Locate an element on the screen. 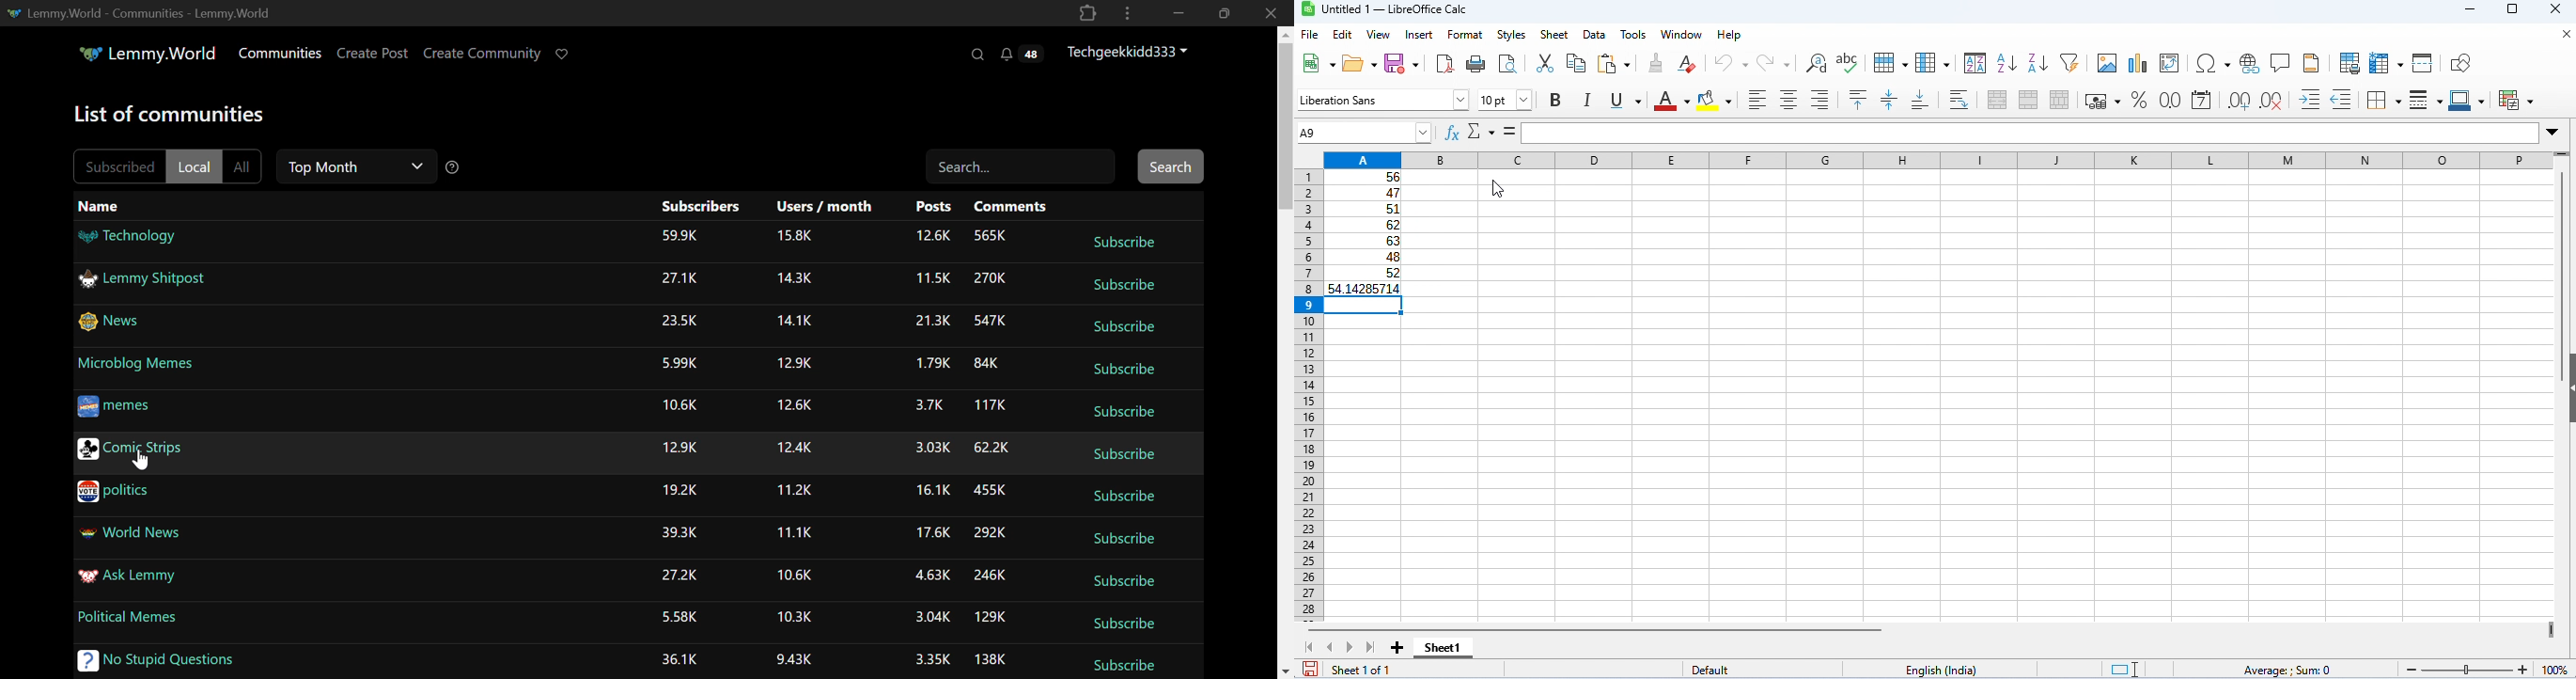 Image resolution: width=2576 pixels, height=700 pixels. merge and center is located at coordinates (1998, 100).